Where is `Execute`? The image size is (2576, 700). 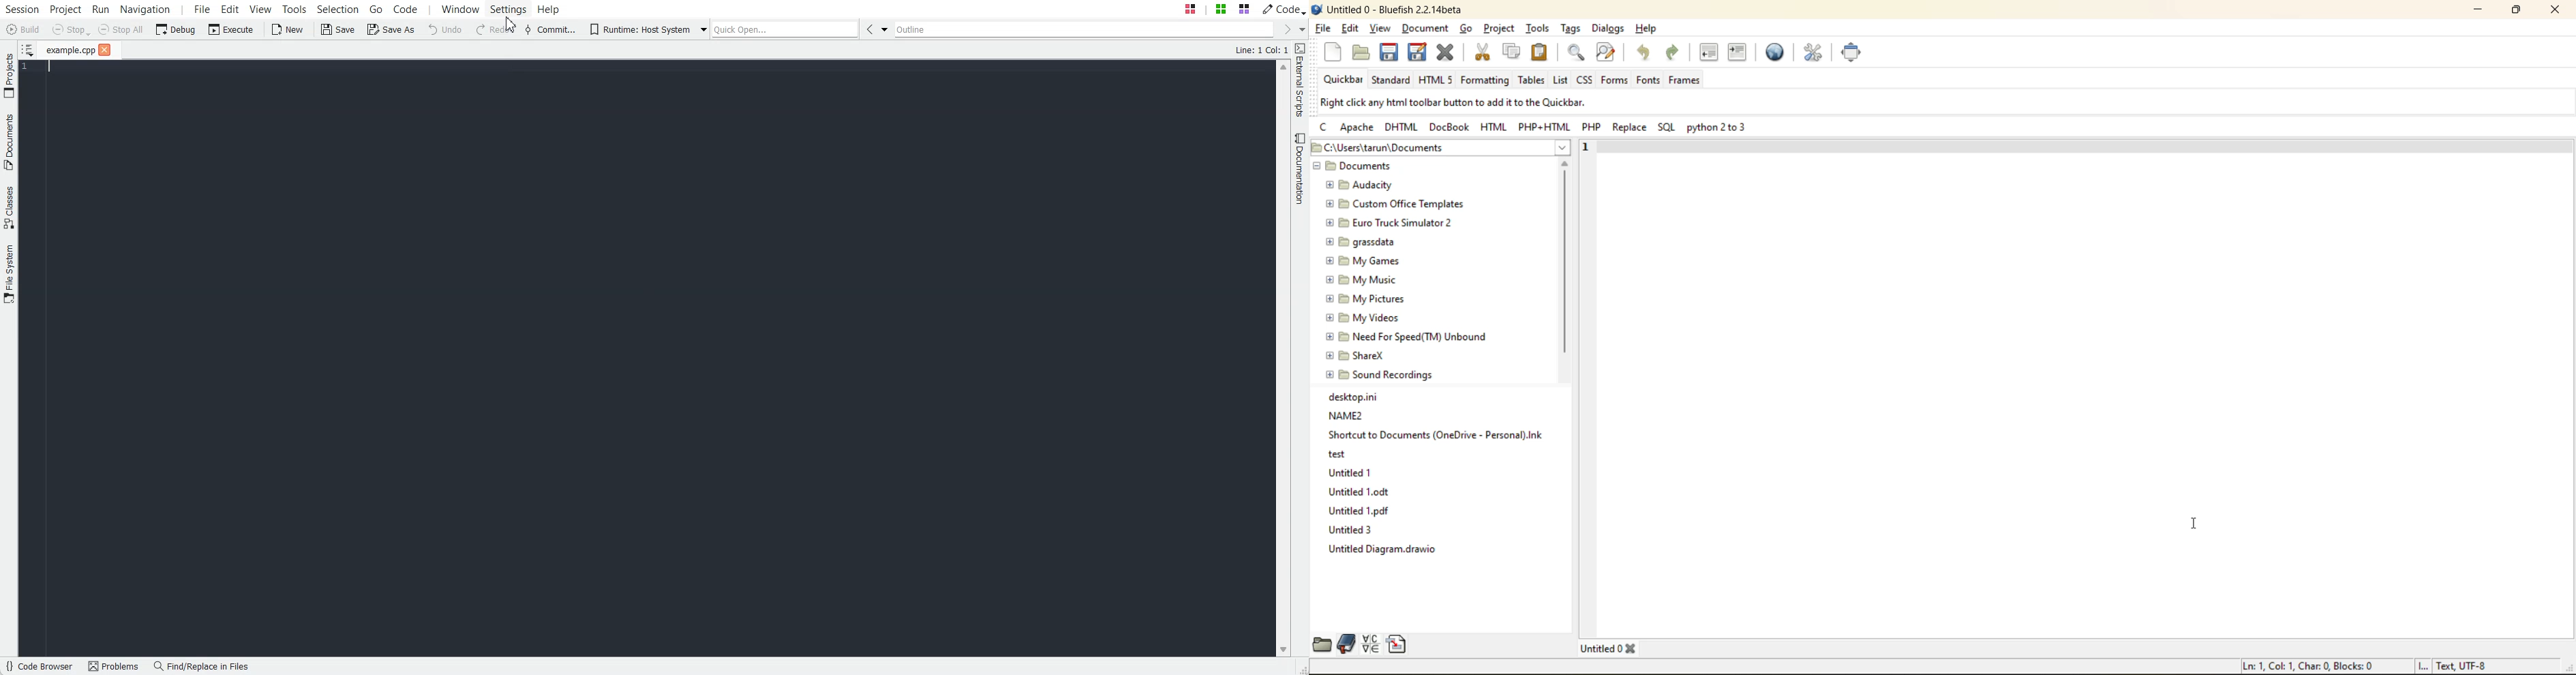 Execute is located at coordinates (231, 29).